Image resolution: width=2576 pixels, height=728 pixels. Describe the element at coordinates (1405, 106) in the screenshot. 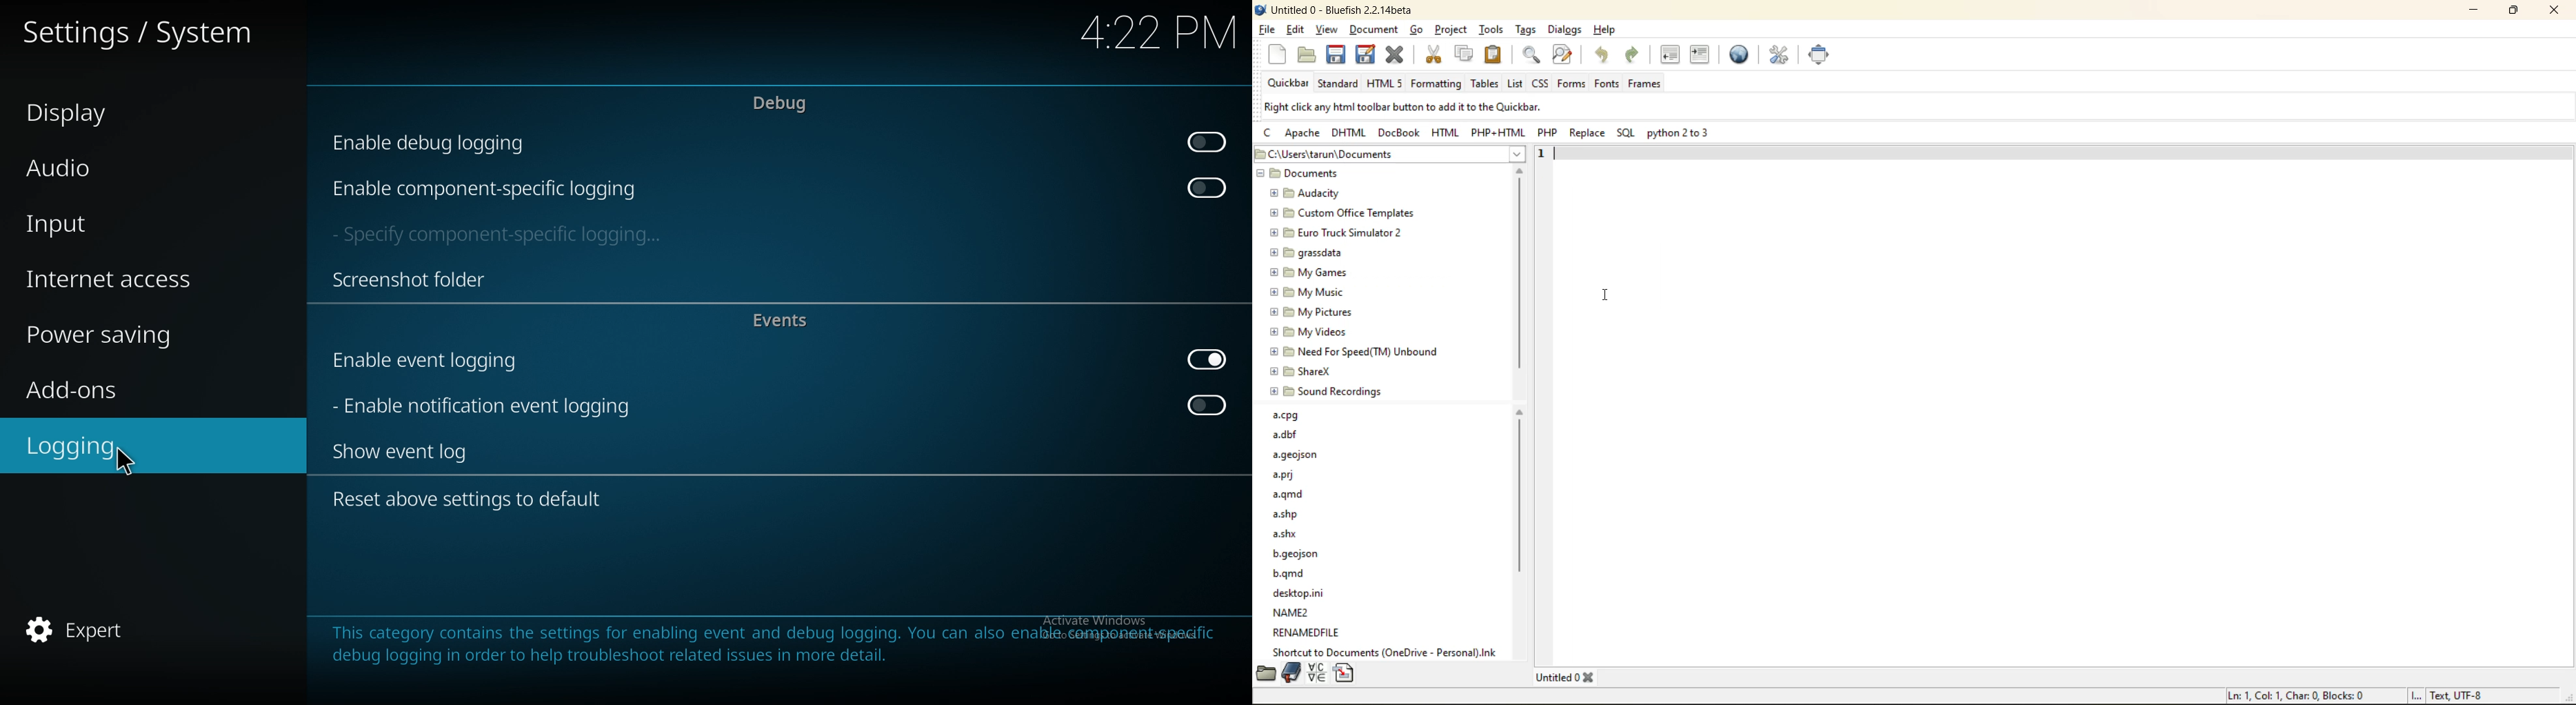

I see `Right click any html toolbar to add it to the Quicker` at that location.